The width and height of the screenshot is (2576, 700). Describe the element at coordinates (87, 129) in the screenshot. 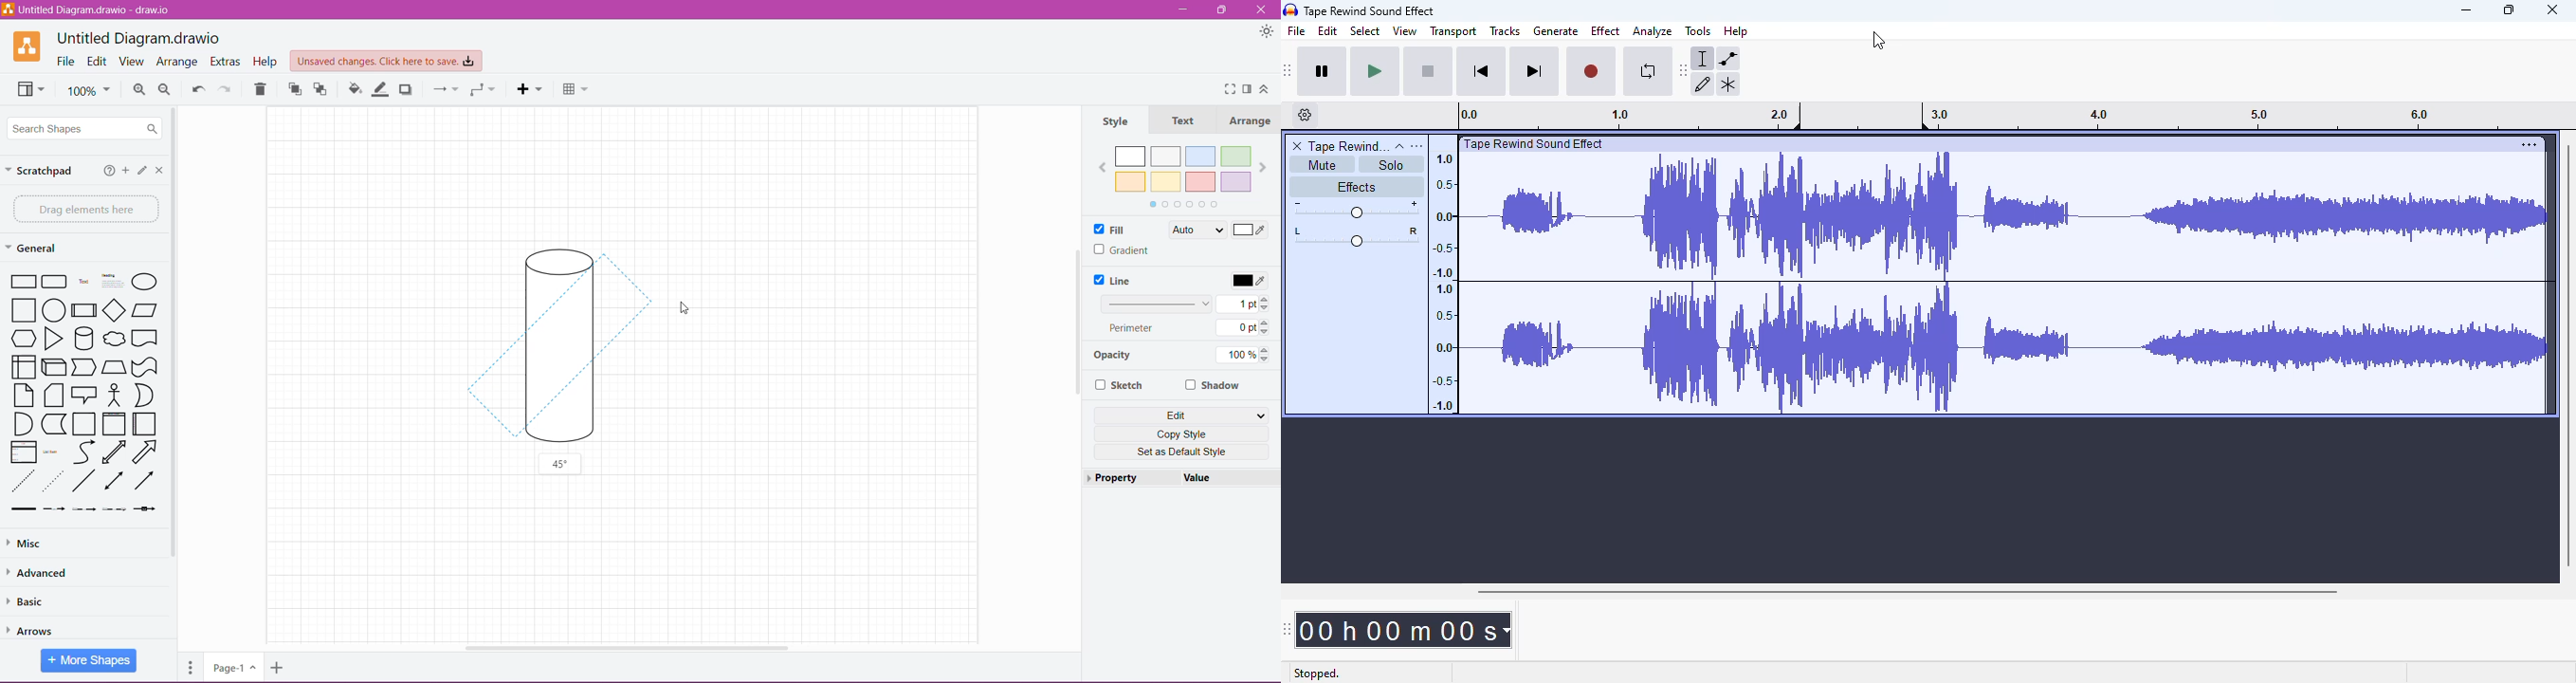

I see `Search Shapes` at that location.